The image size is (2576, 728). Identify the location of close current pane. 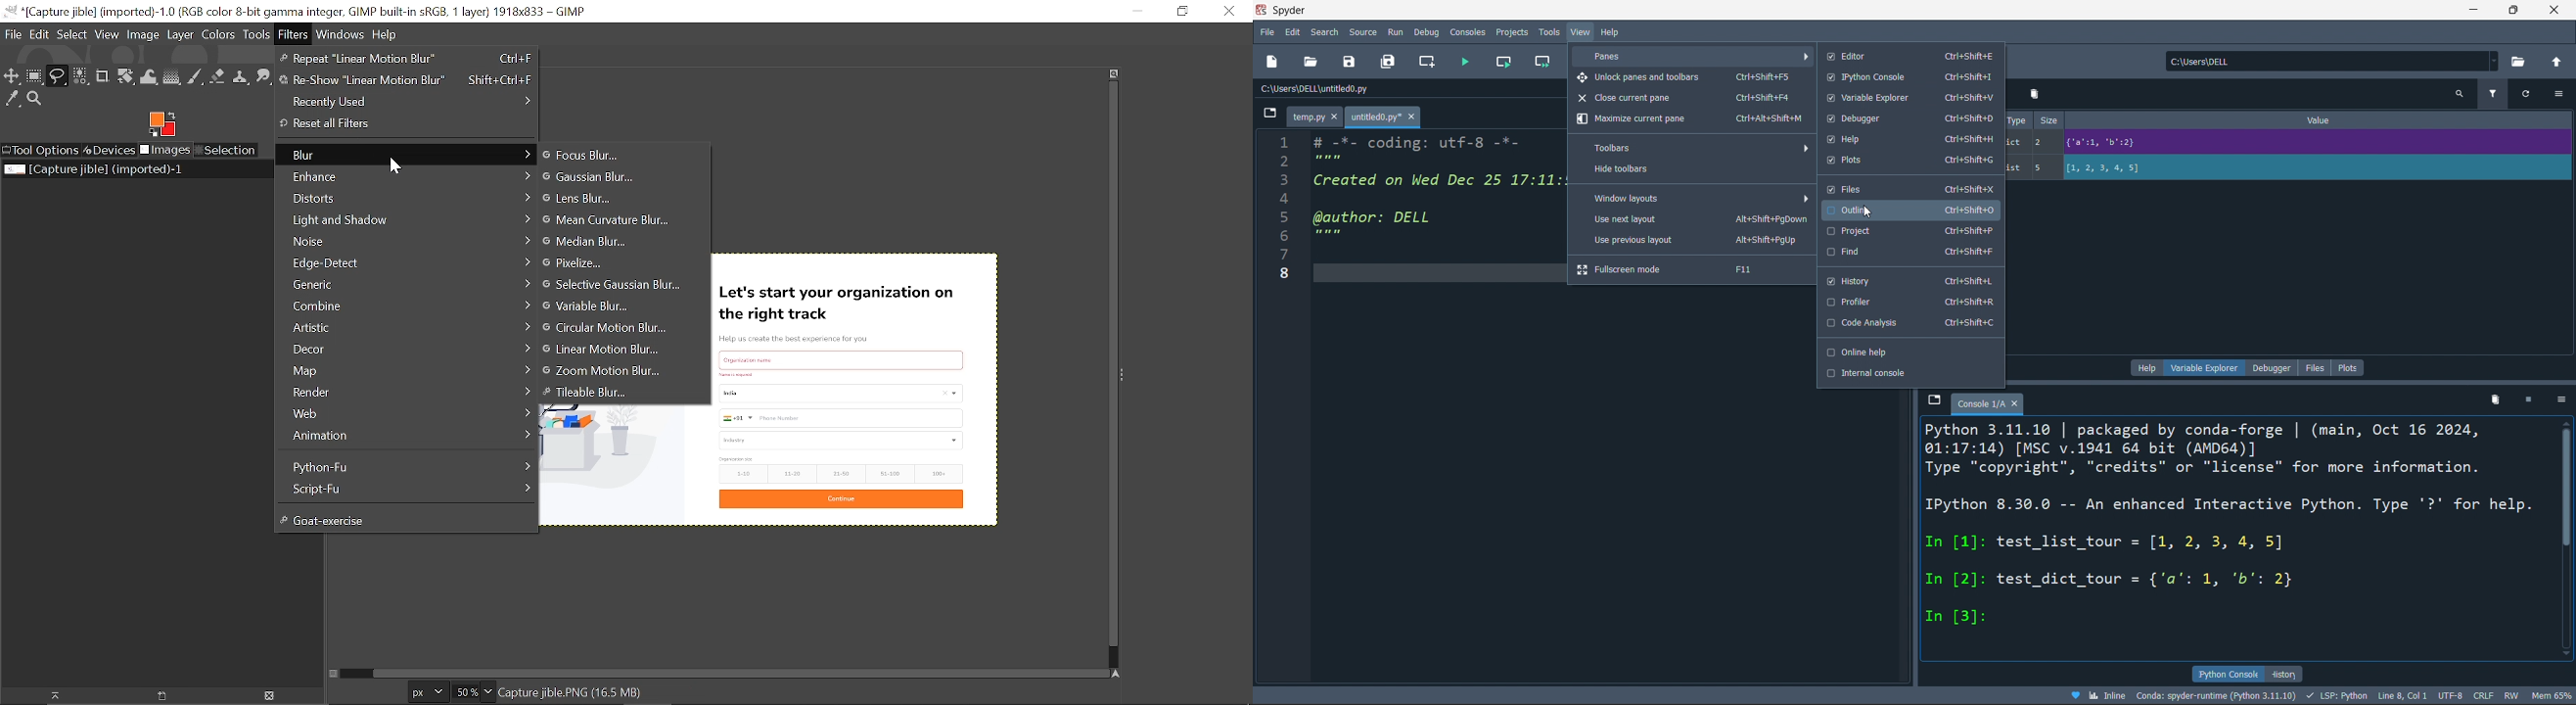
(1686, 99).